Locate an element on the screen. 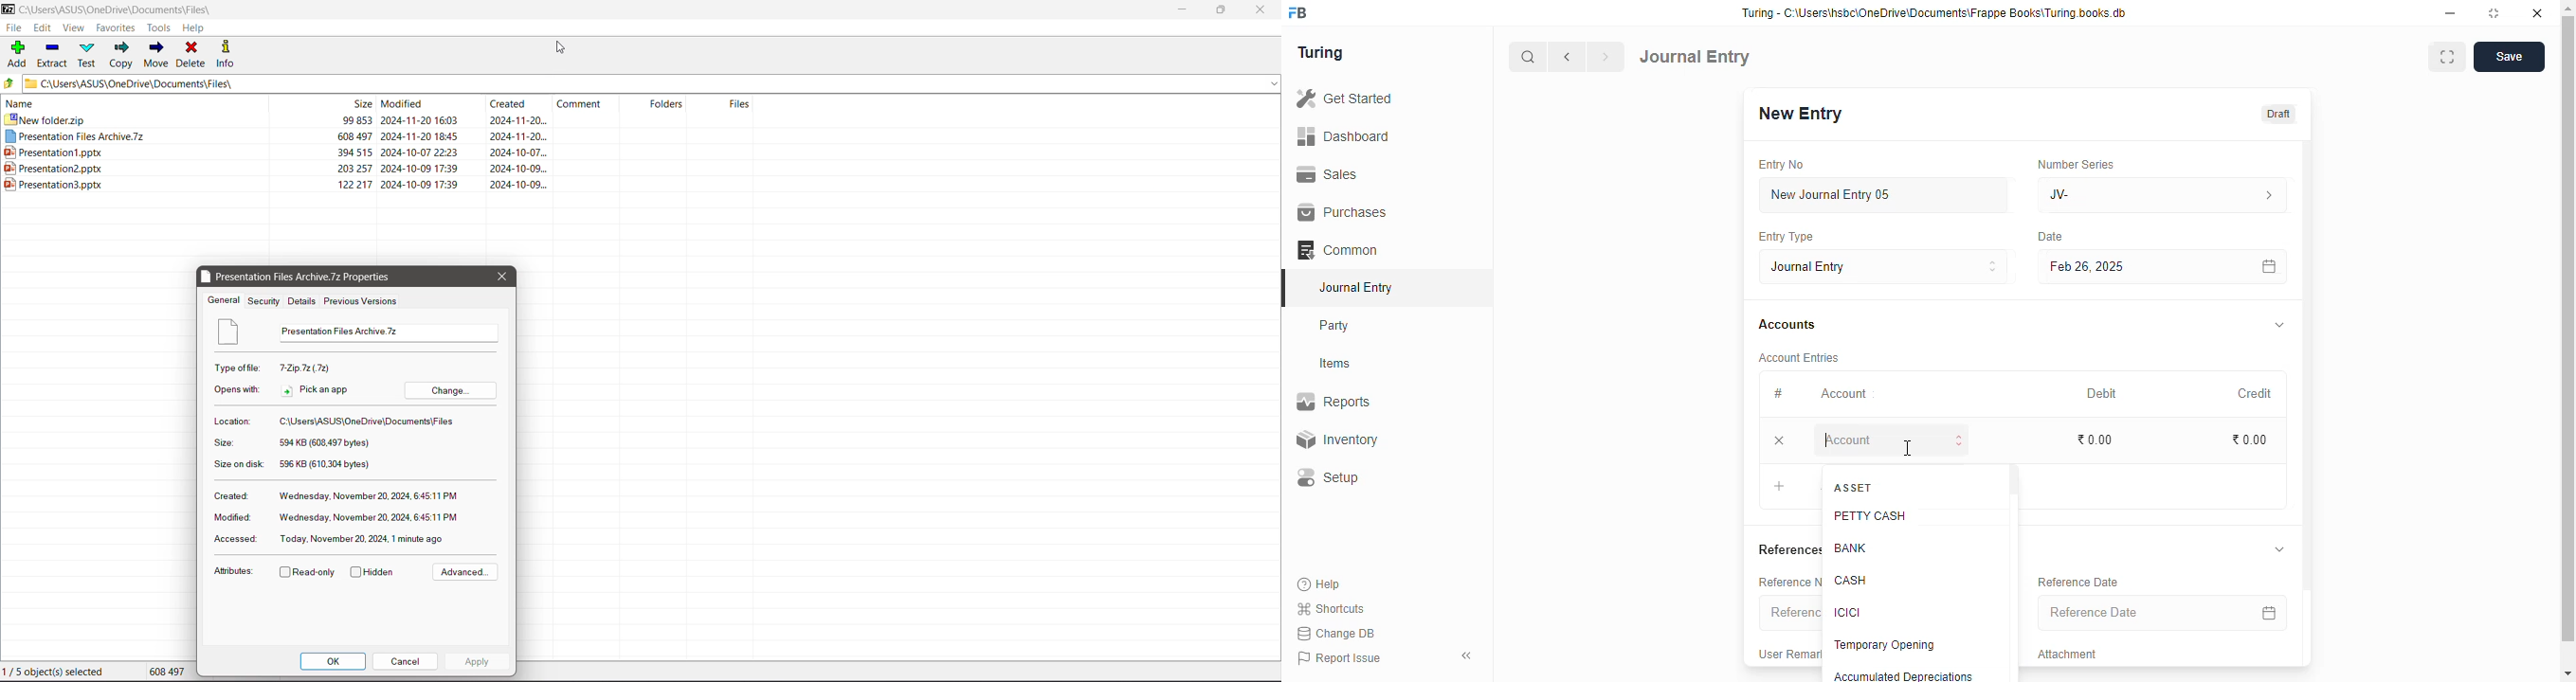 The height and width of the screenshot is (700, 2576). Feb 26, 2025 is located at coordinates (2120, 266).